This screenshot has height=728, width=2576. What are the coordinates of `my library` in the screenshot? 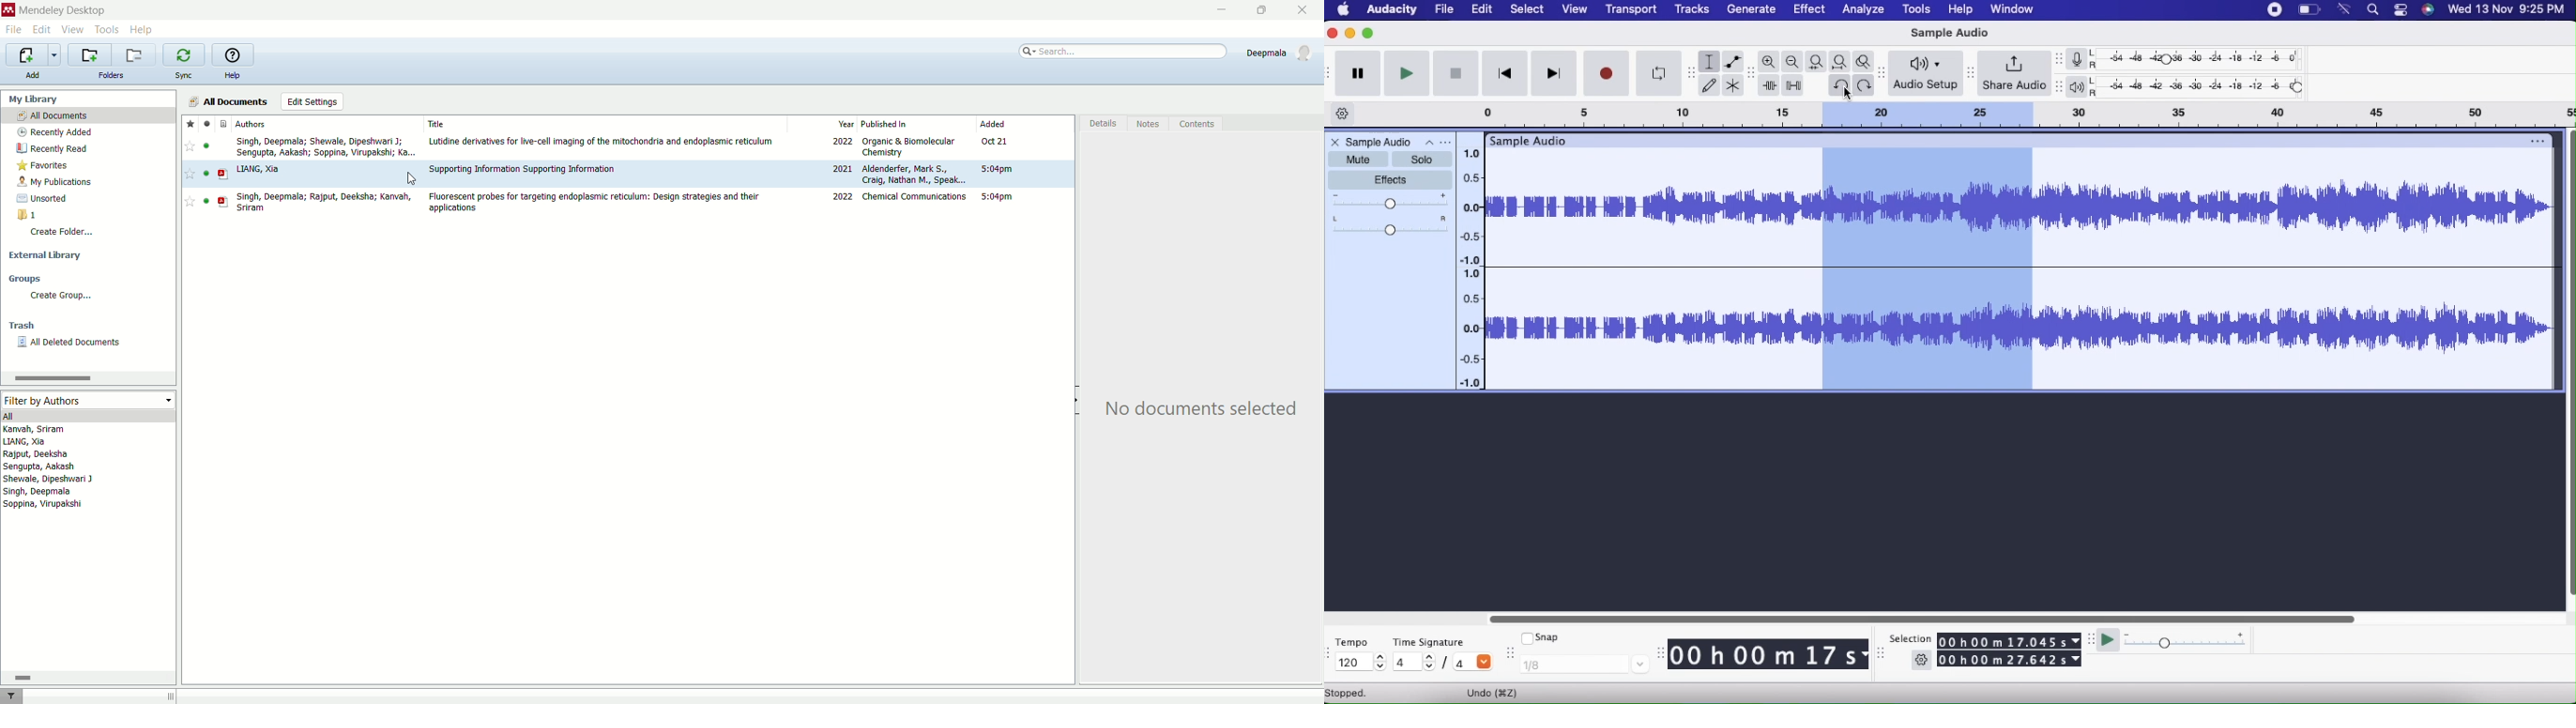 It's located at (35, 99).